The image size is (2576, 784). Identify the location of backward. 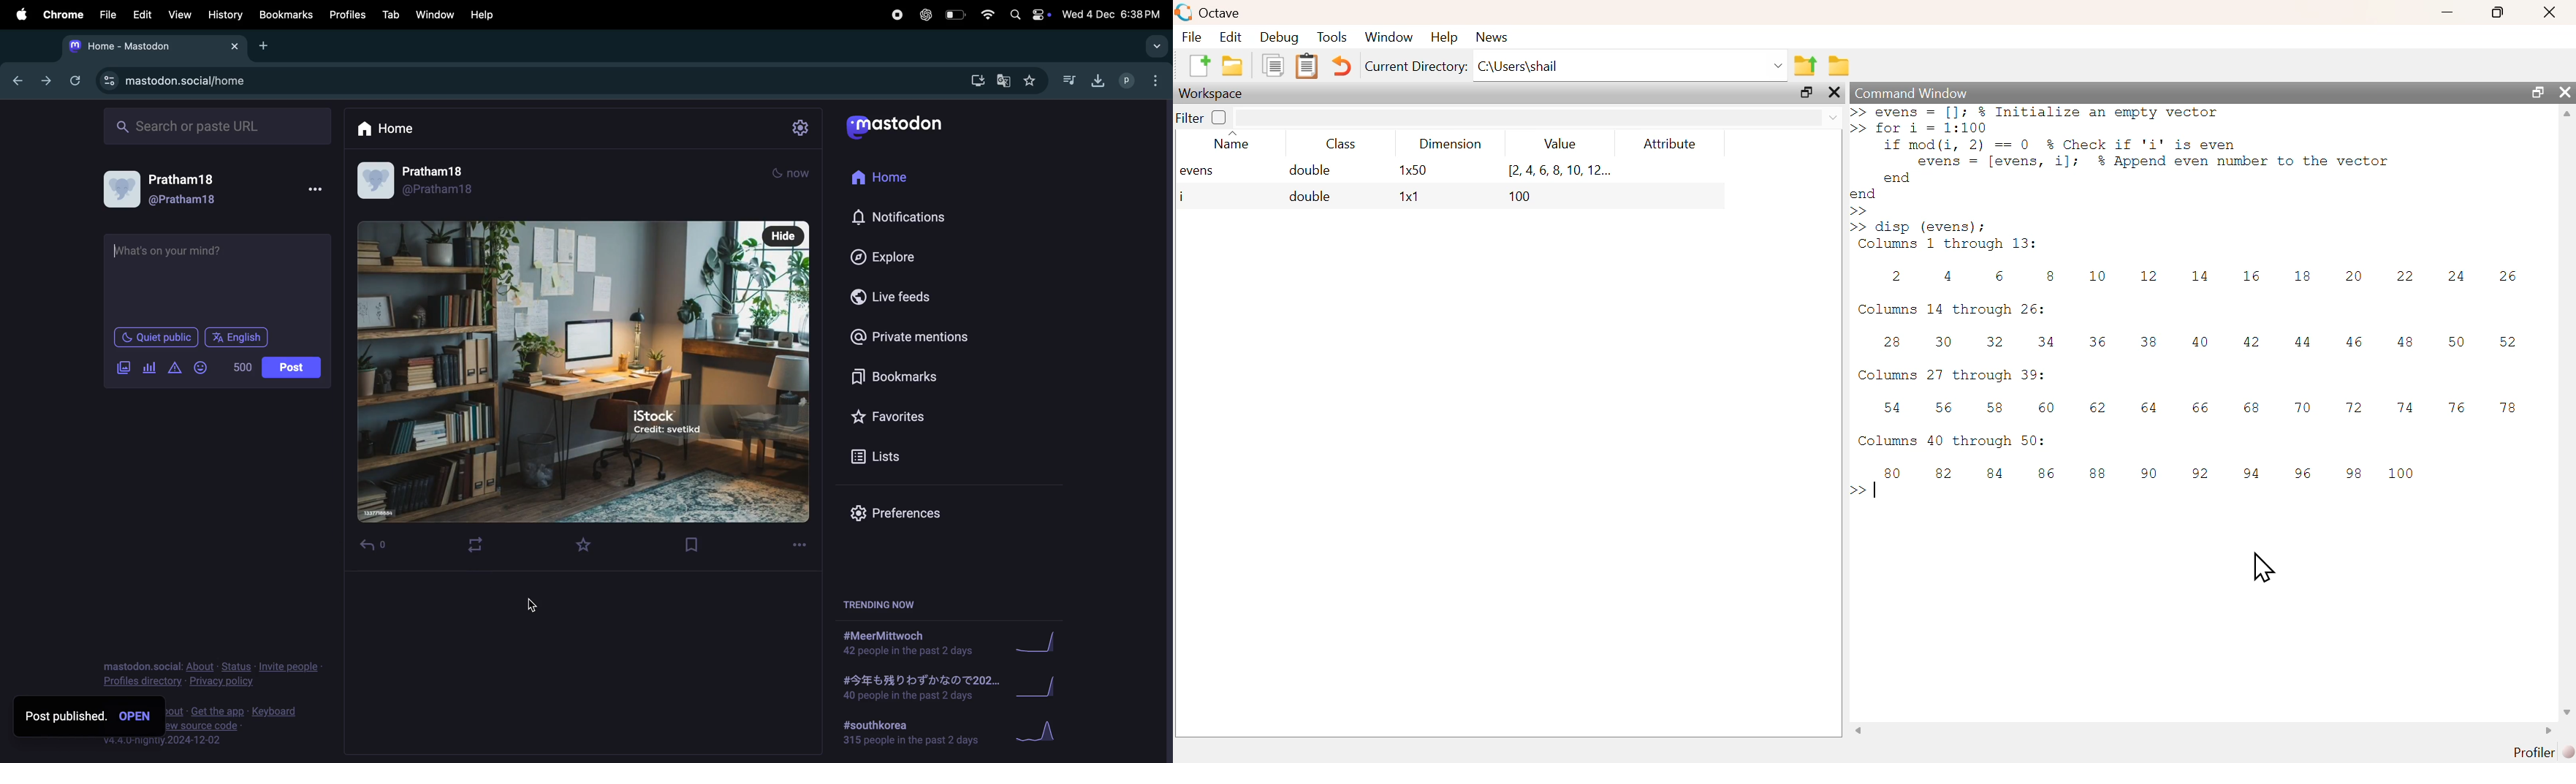
(14, 82).